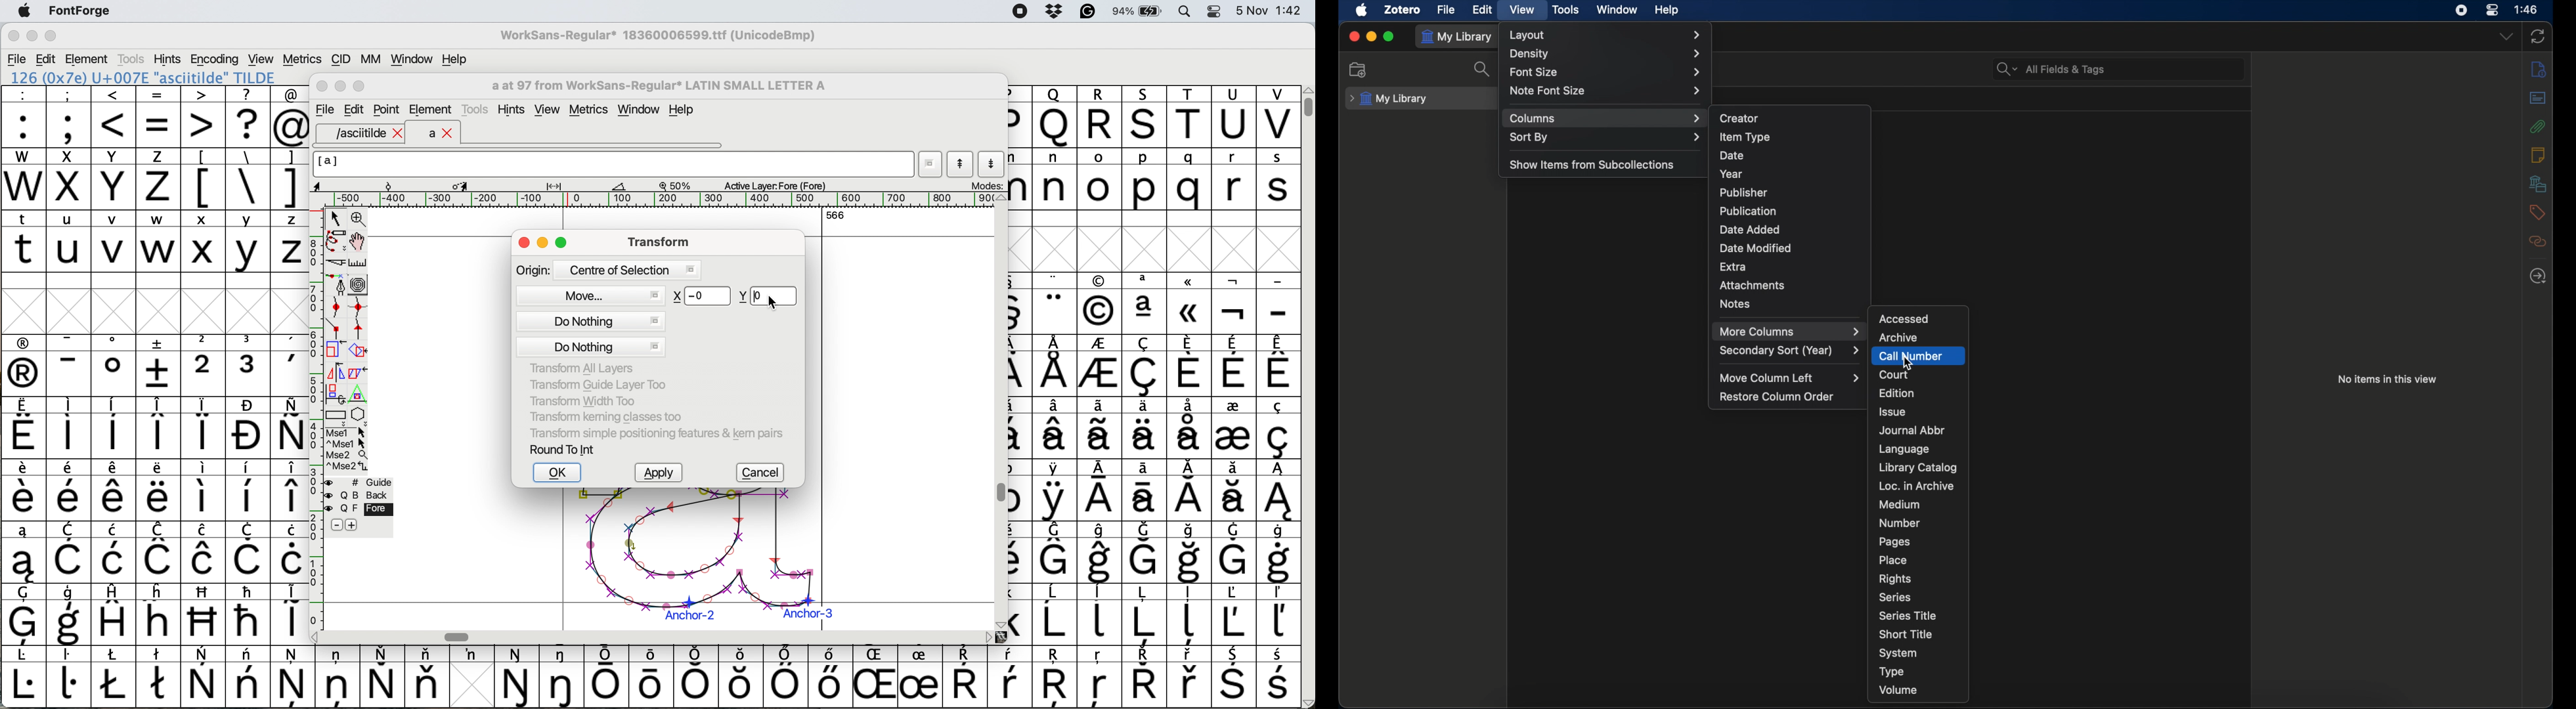  What do you see at coordinates (361, 86) in the screenshot?
I see `Maximise` at bounding box center [361, 86].